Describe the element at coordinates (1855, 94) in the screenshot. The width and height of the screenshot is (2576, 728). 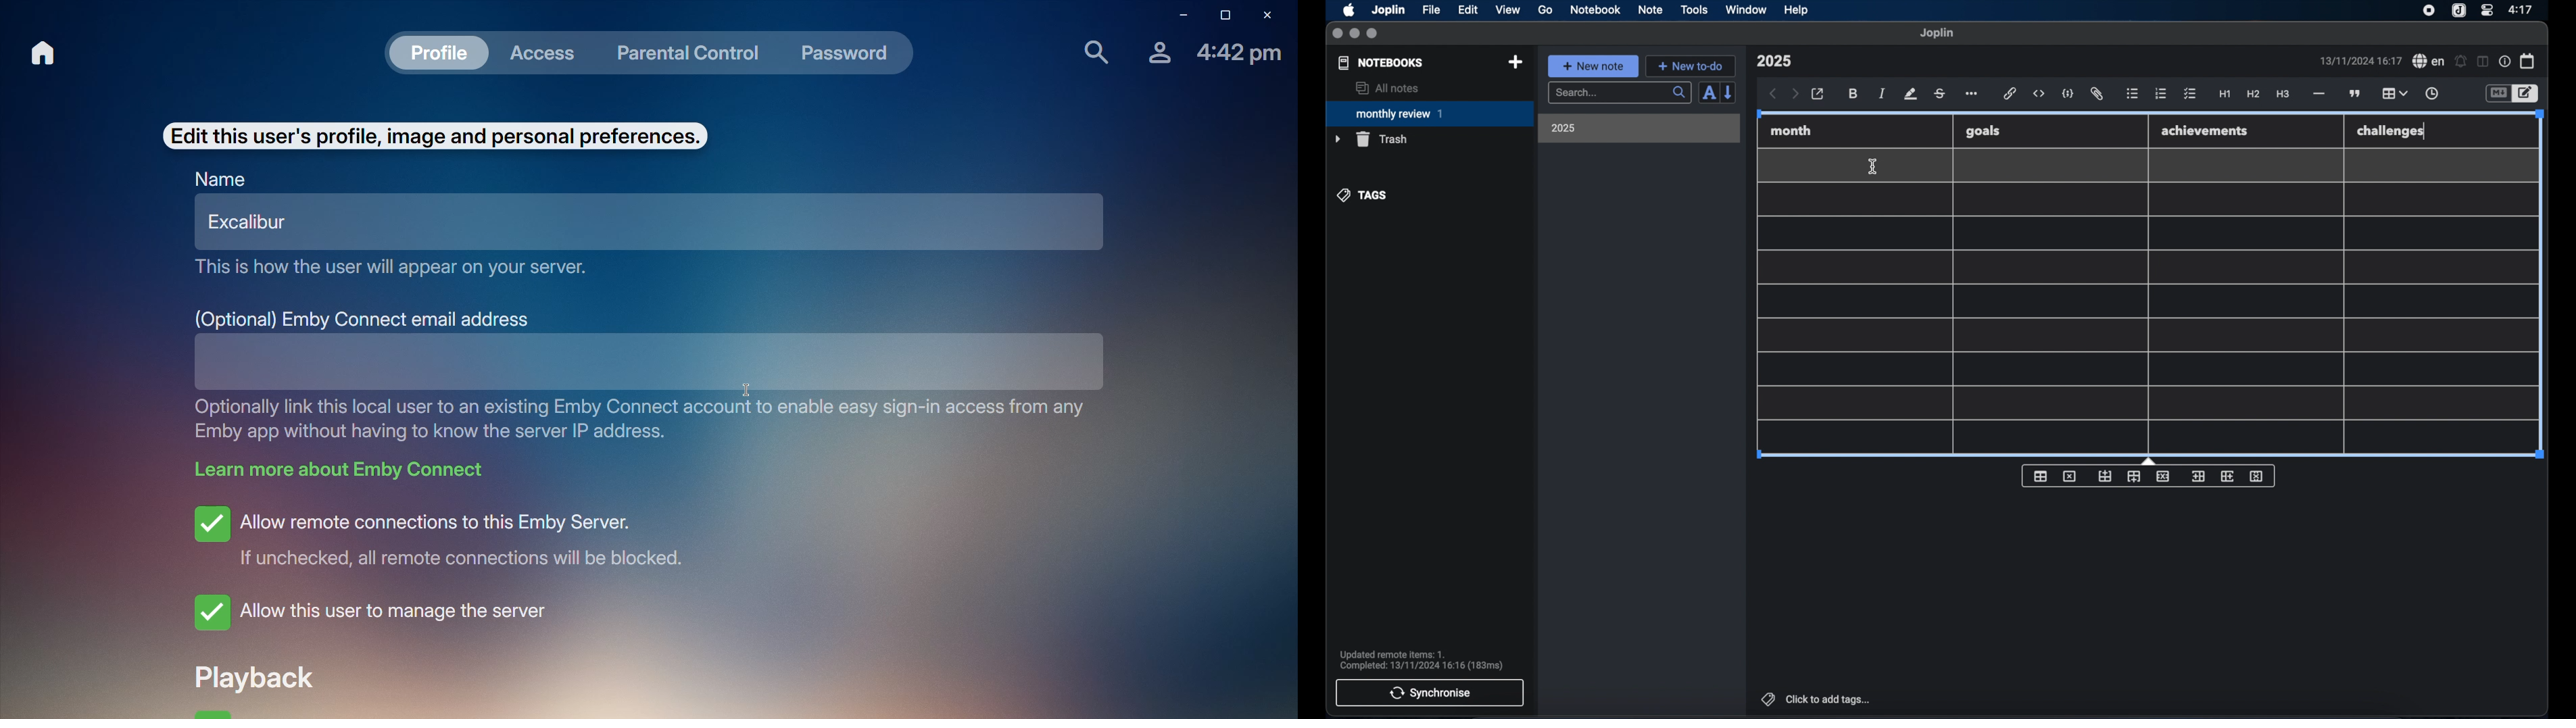
I see `bold` at that location.